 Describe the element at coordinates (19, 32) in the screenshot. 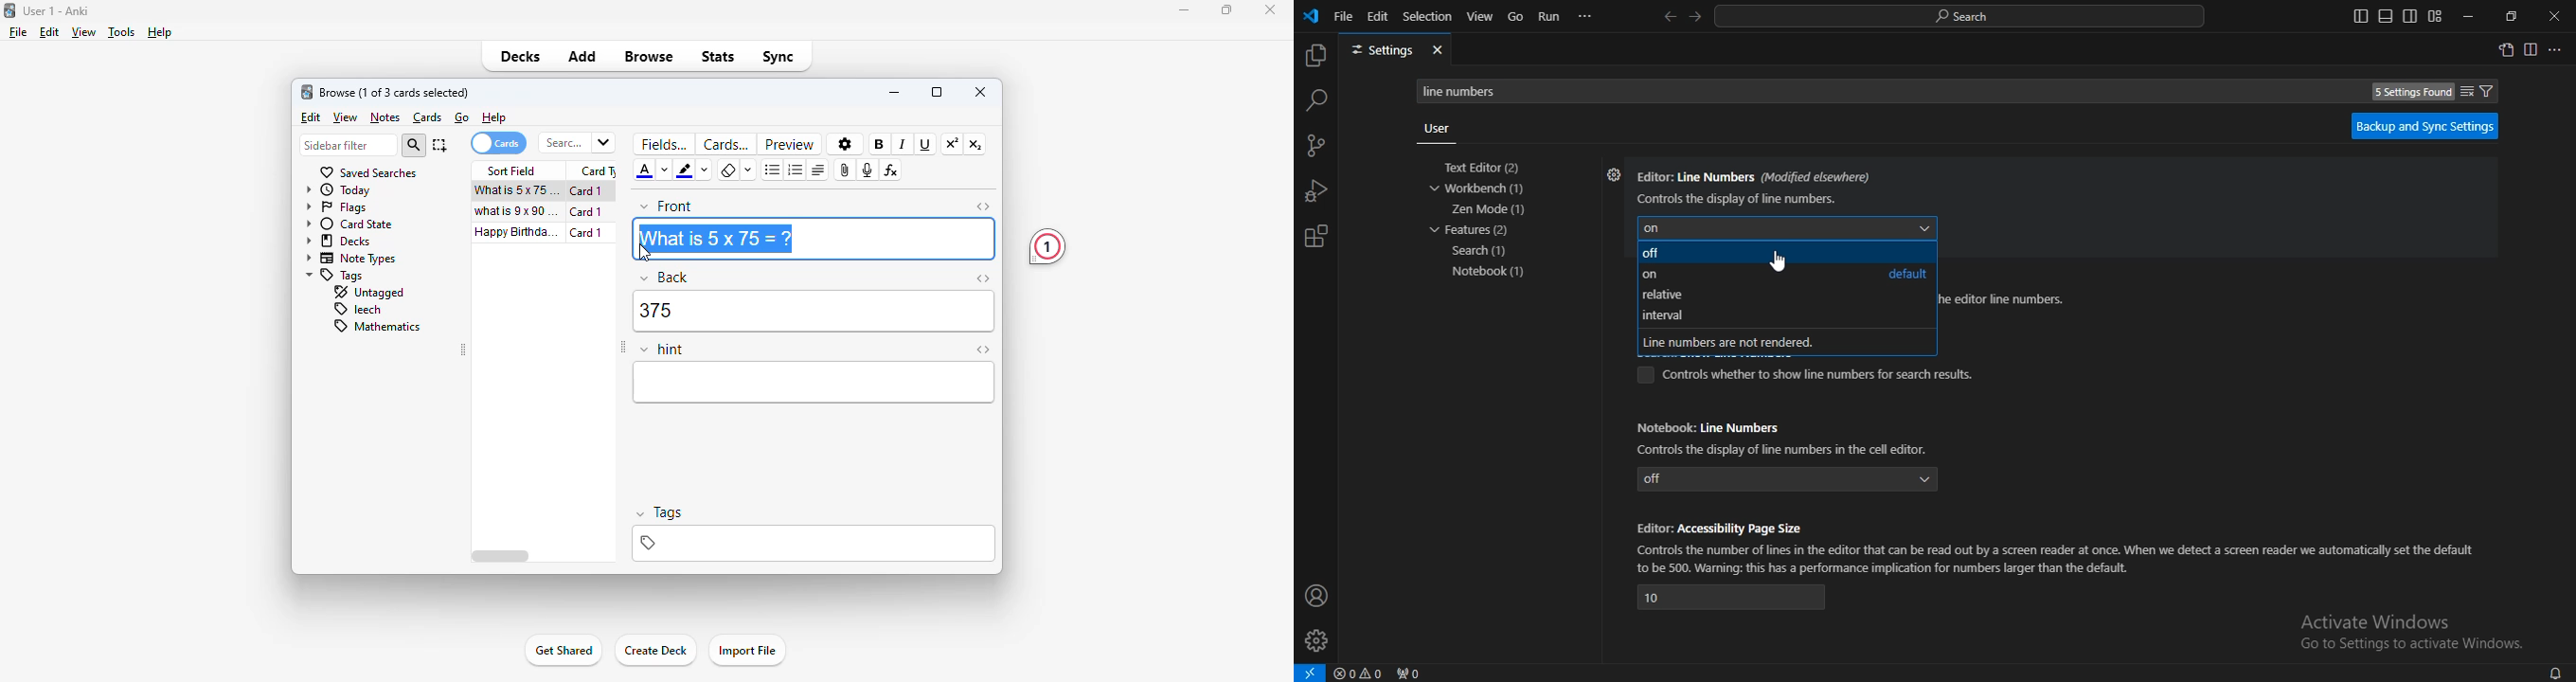

I see `file` at that location.